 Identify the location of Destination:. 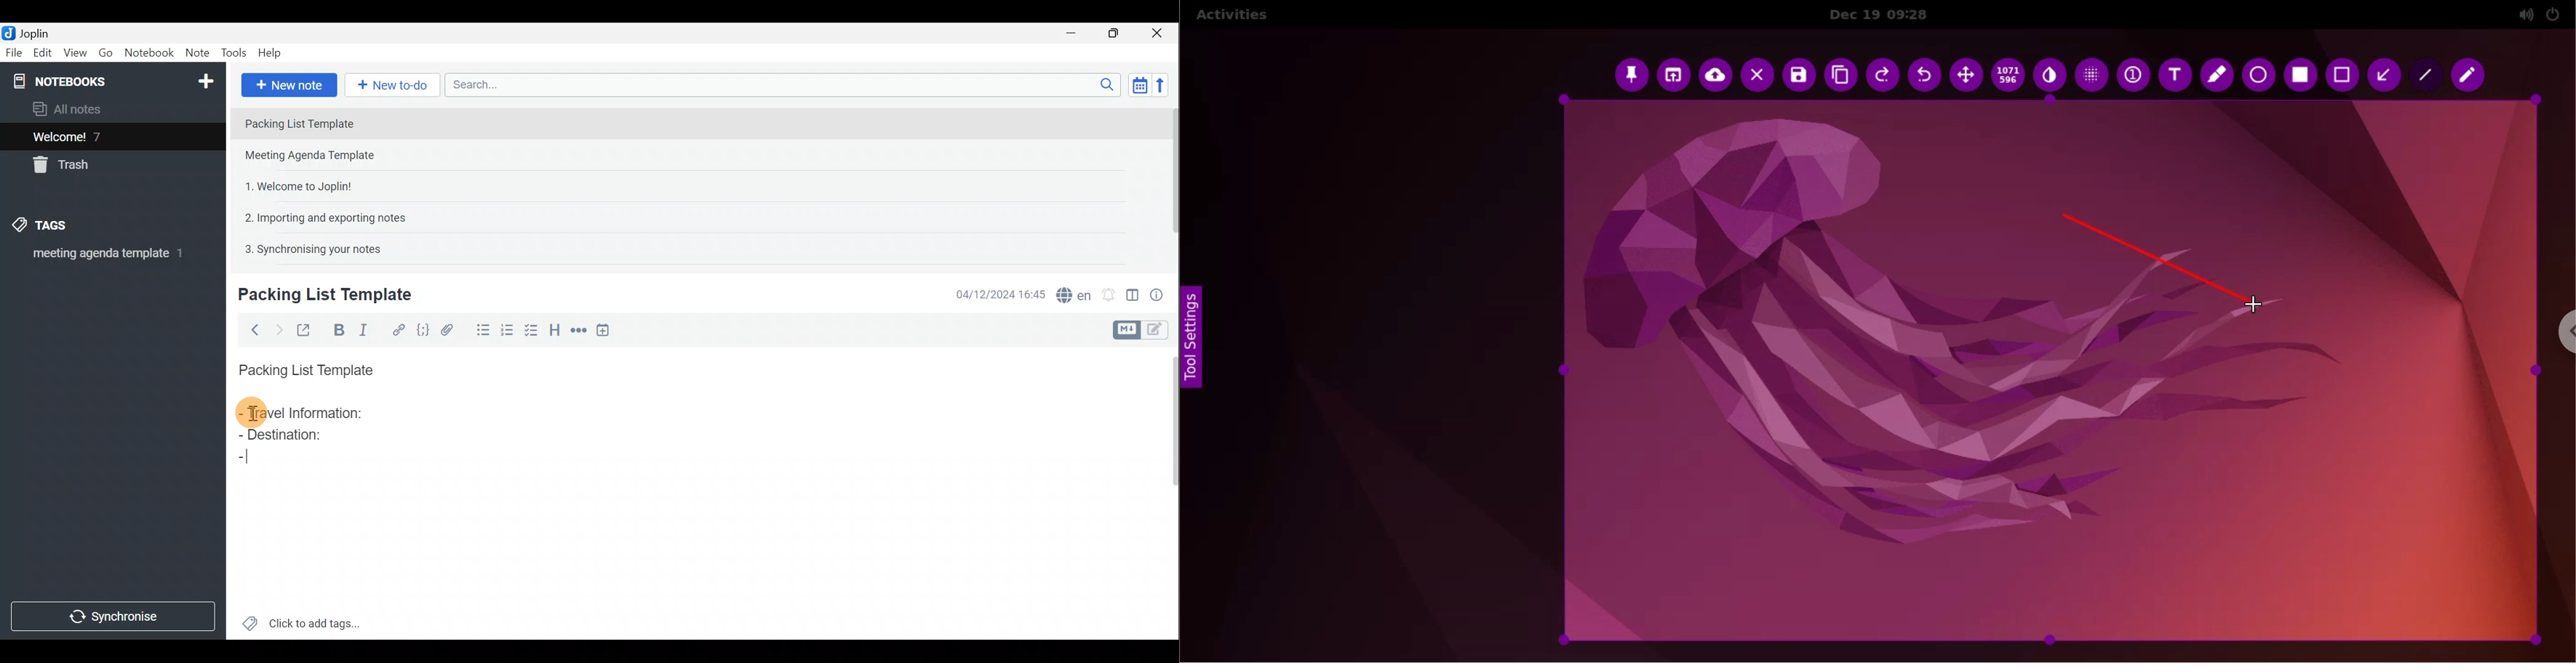
(288, 437).